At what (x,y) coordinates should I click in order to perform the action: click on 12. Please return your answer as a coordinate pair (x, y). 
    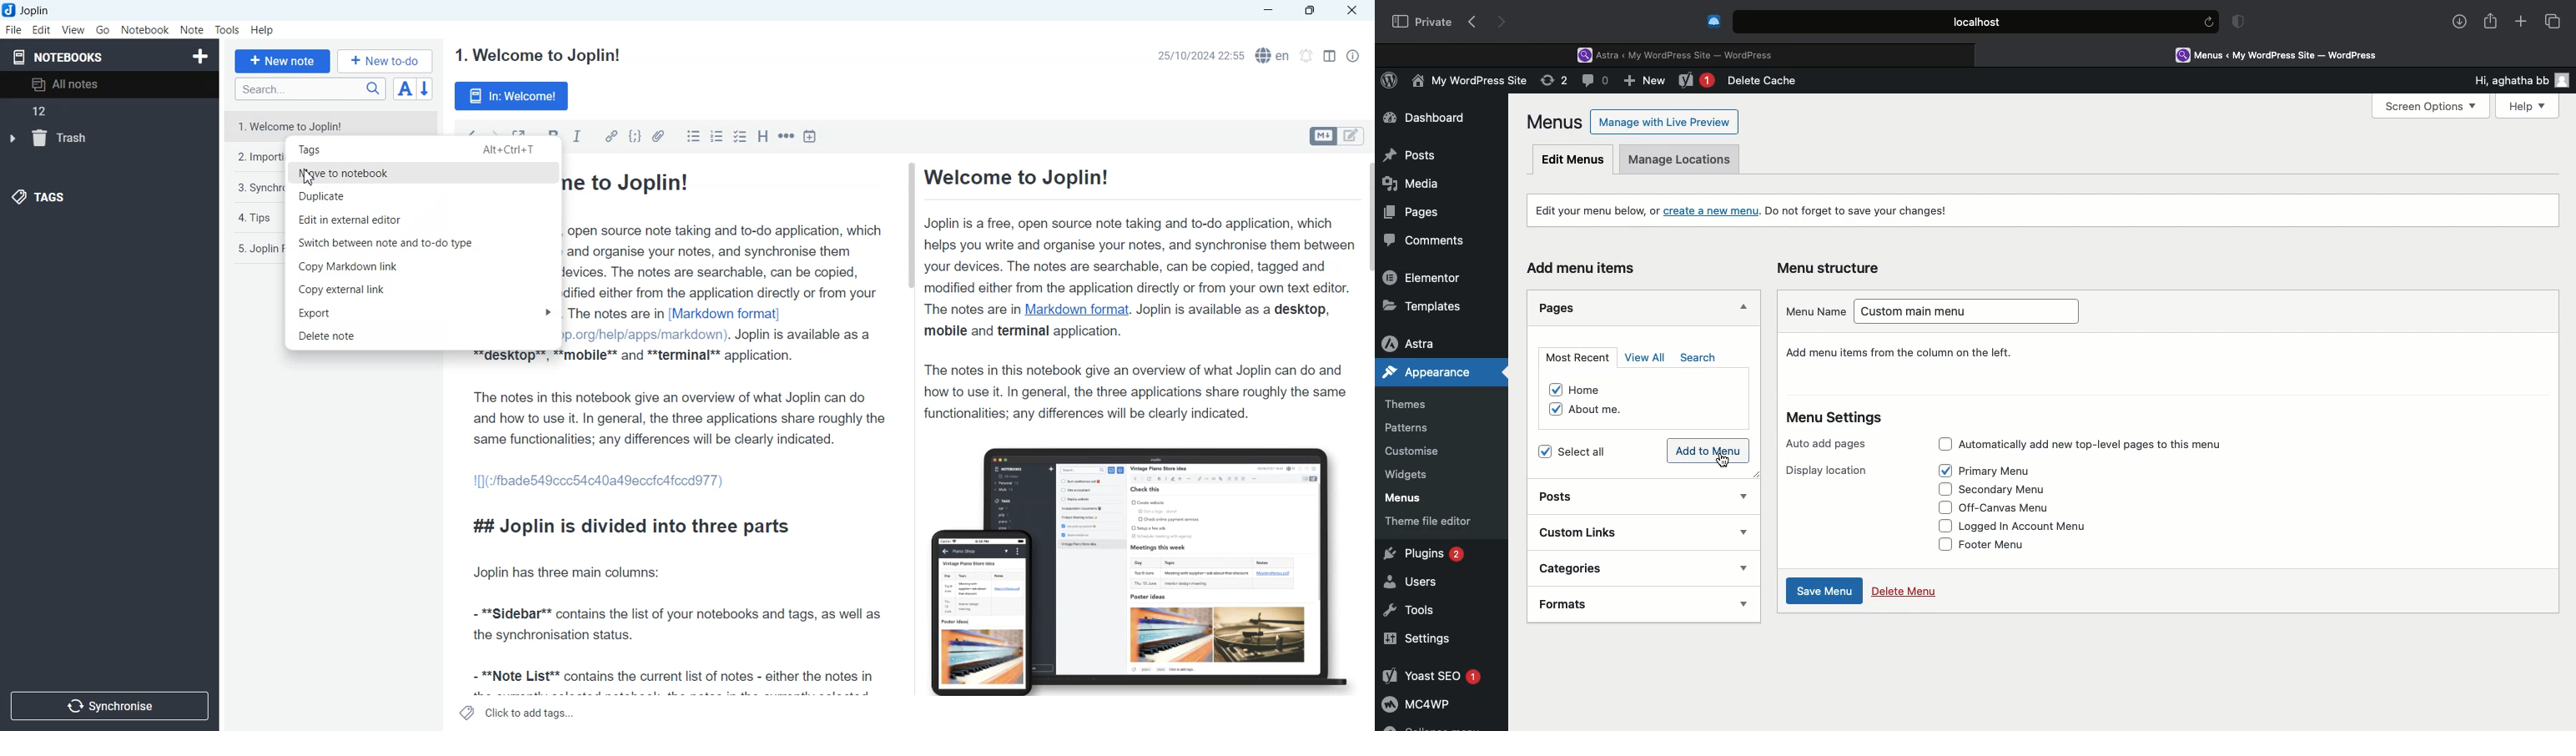
    Looking at the image, I should click on (42, 115).